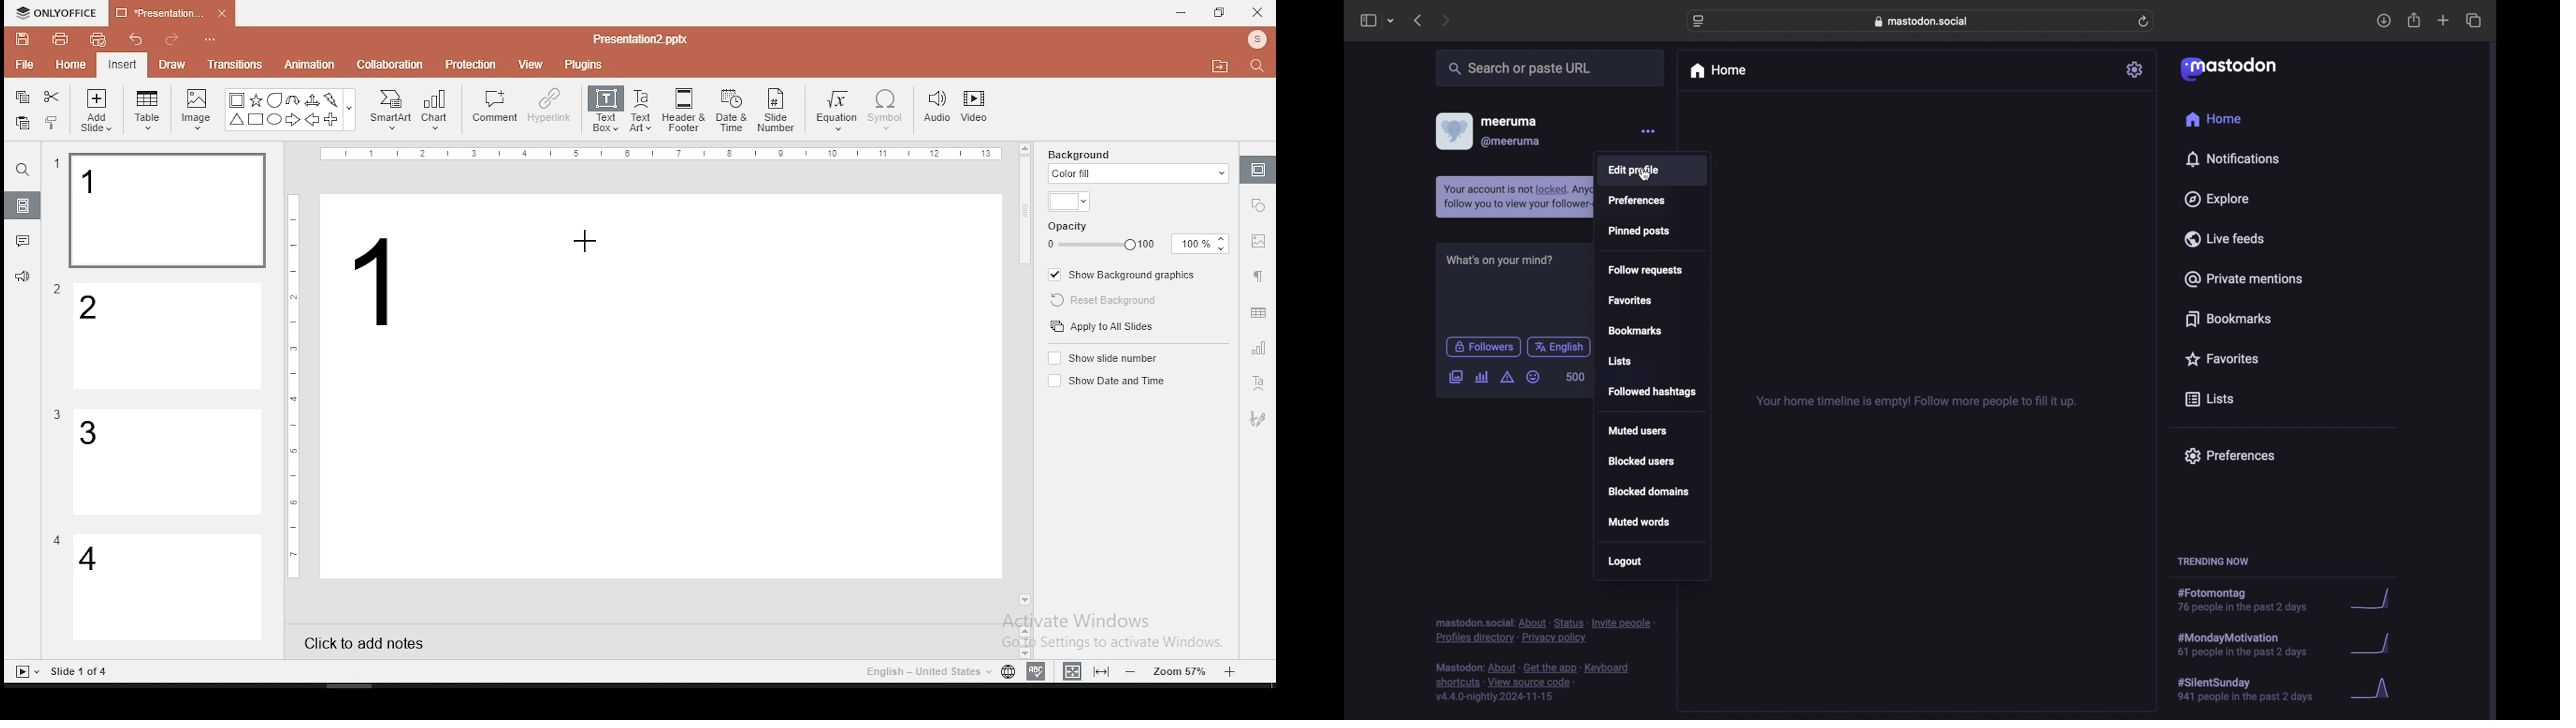  I want to click on private mentions, so click(2243, 279).